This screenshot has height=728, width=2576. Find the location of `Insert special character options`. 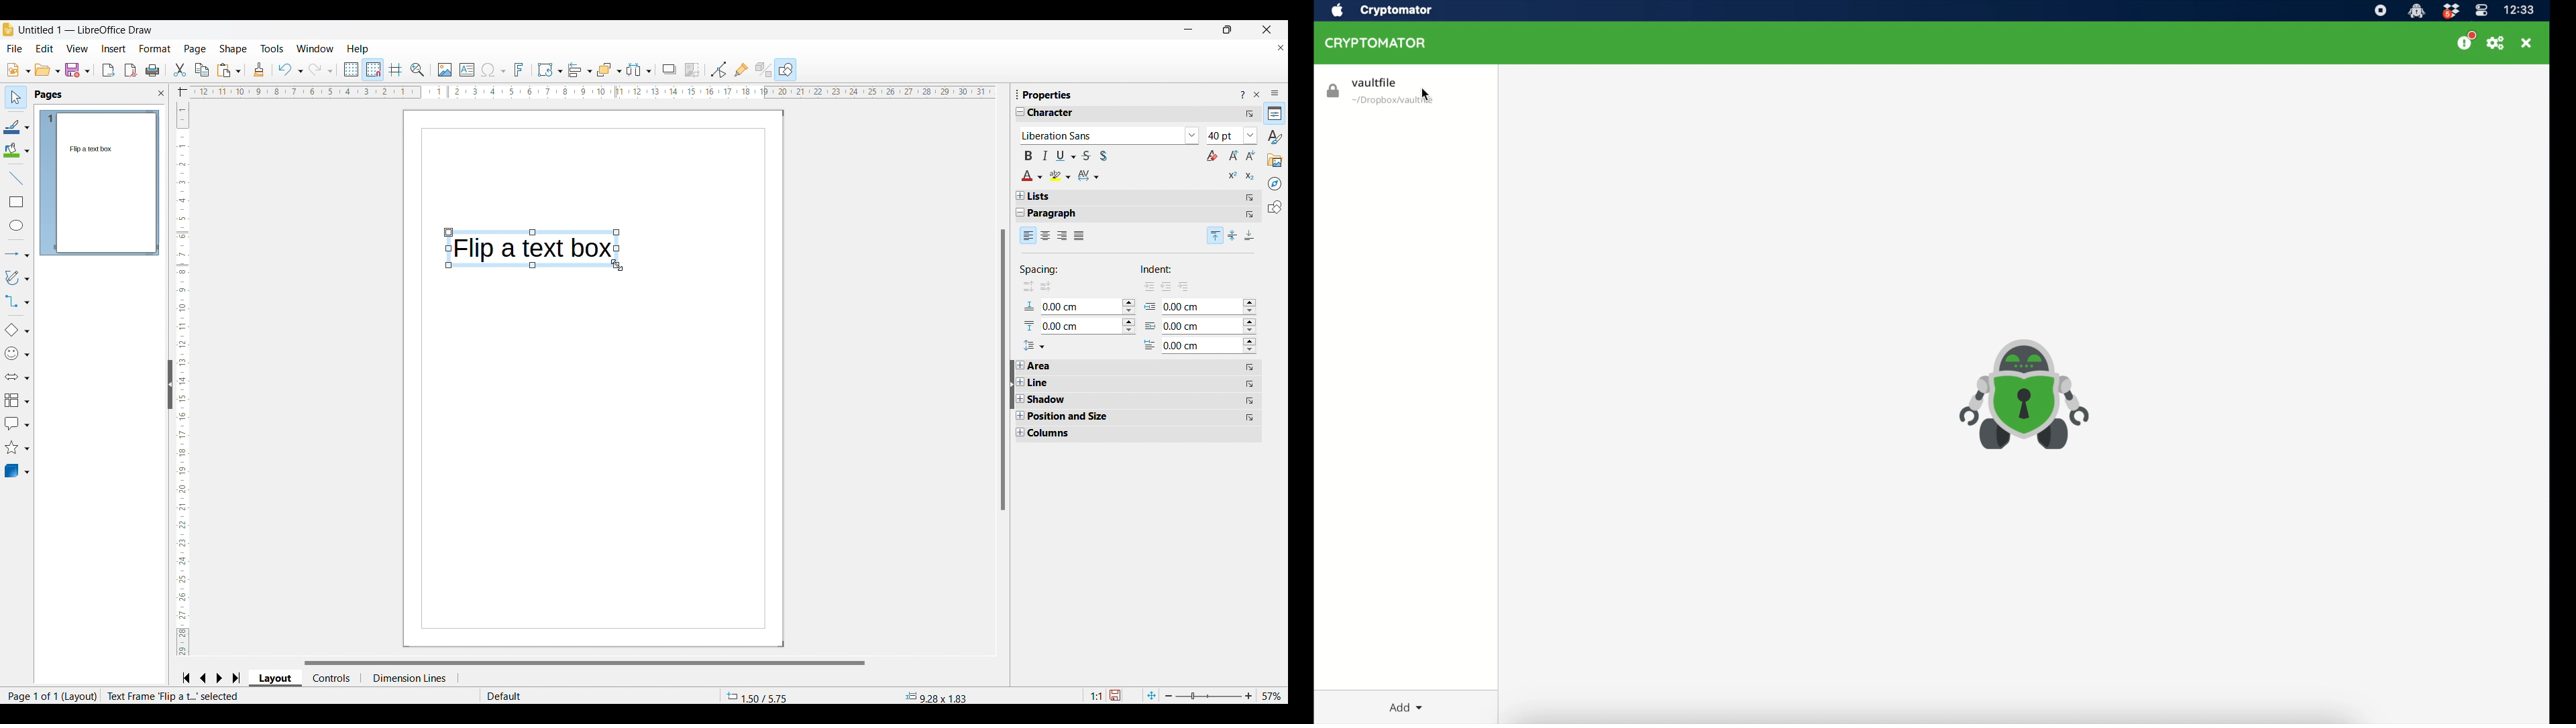

Insert special character options is located at coordinates (493, 70).